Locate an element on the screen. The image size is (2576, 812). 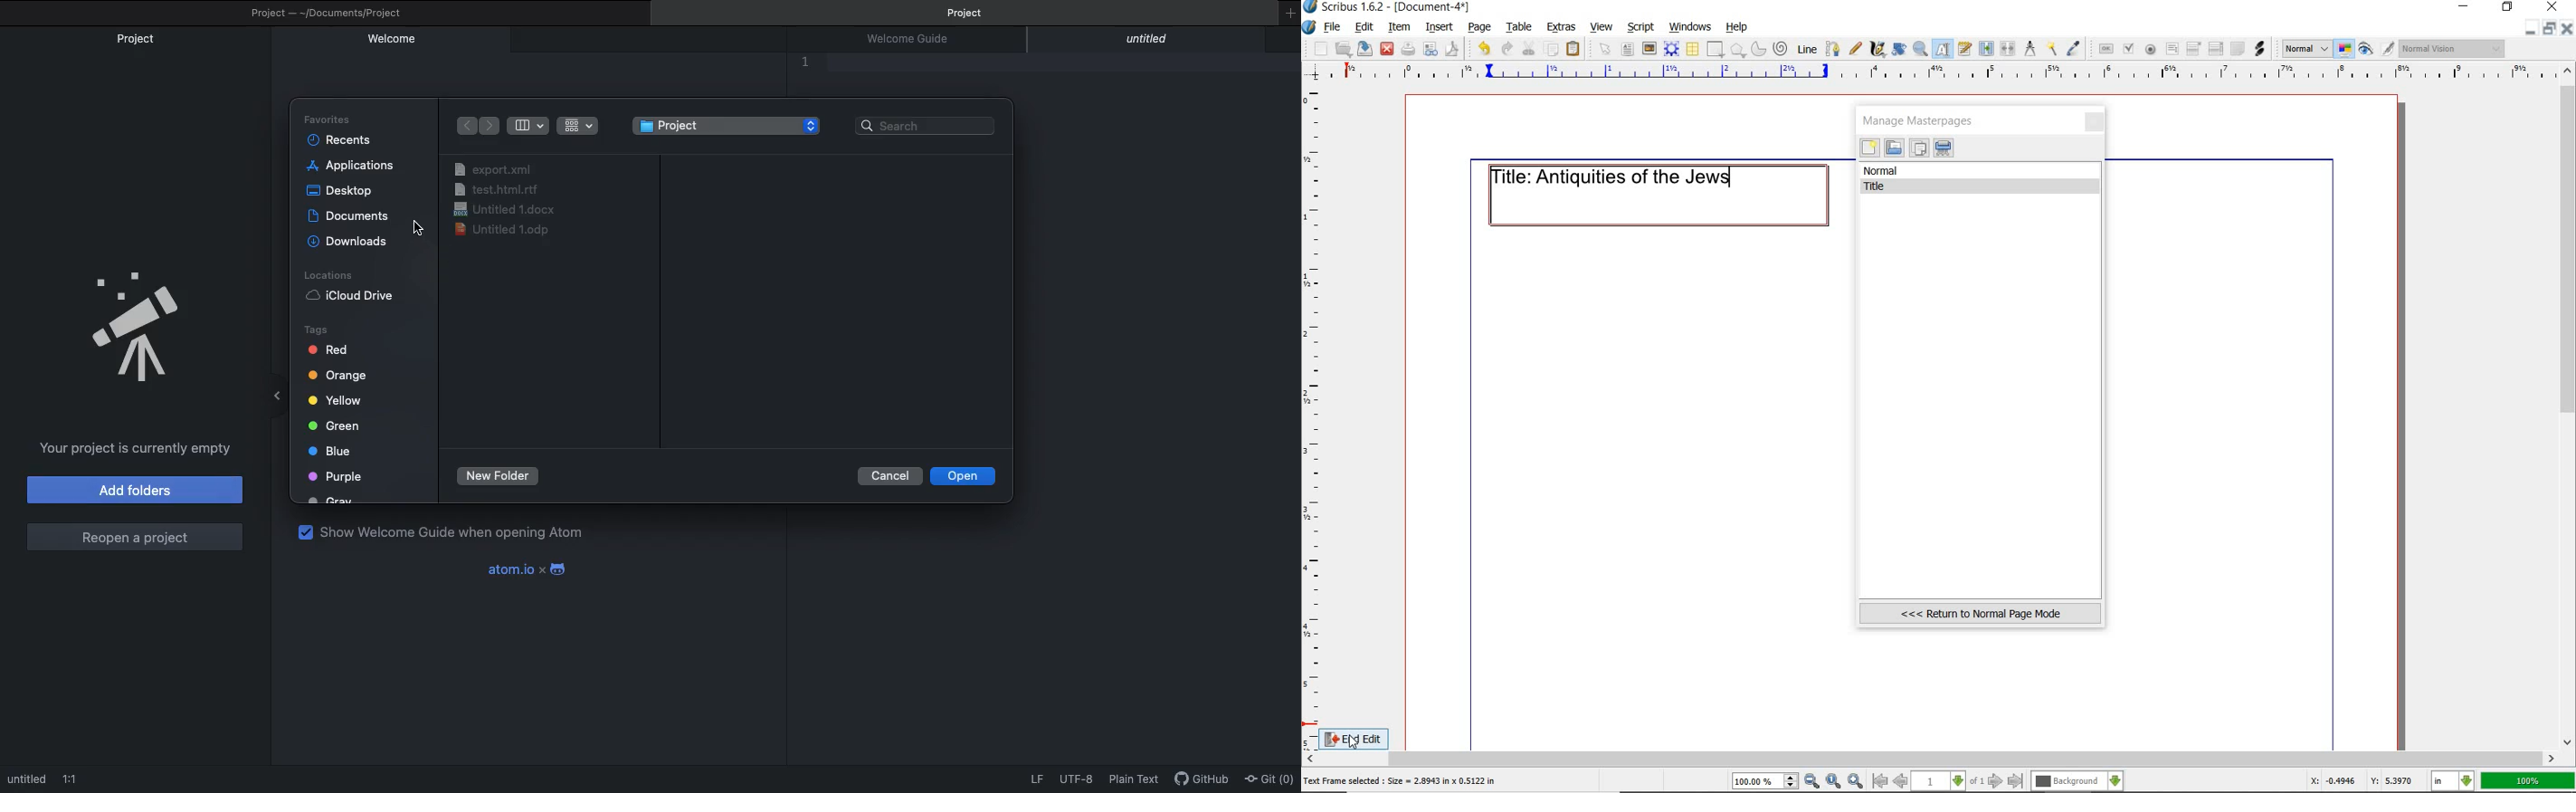
new is located at coordinates (1316, 49).